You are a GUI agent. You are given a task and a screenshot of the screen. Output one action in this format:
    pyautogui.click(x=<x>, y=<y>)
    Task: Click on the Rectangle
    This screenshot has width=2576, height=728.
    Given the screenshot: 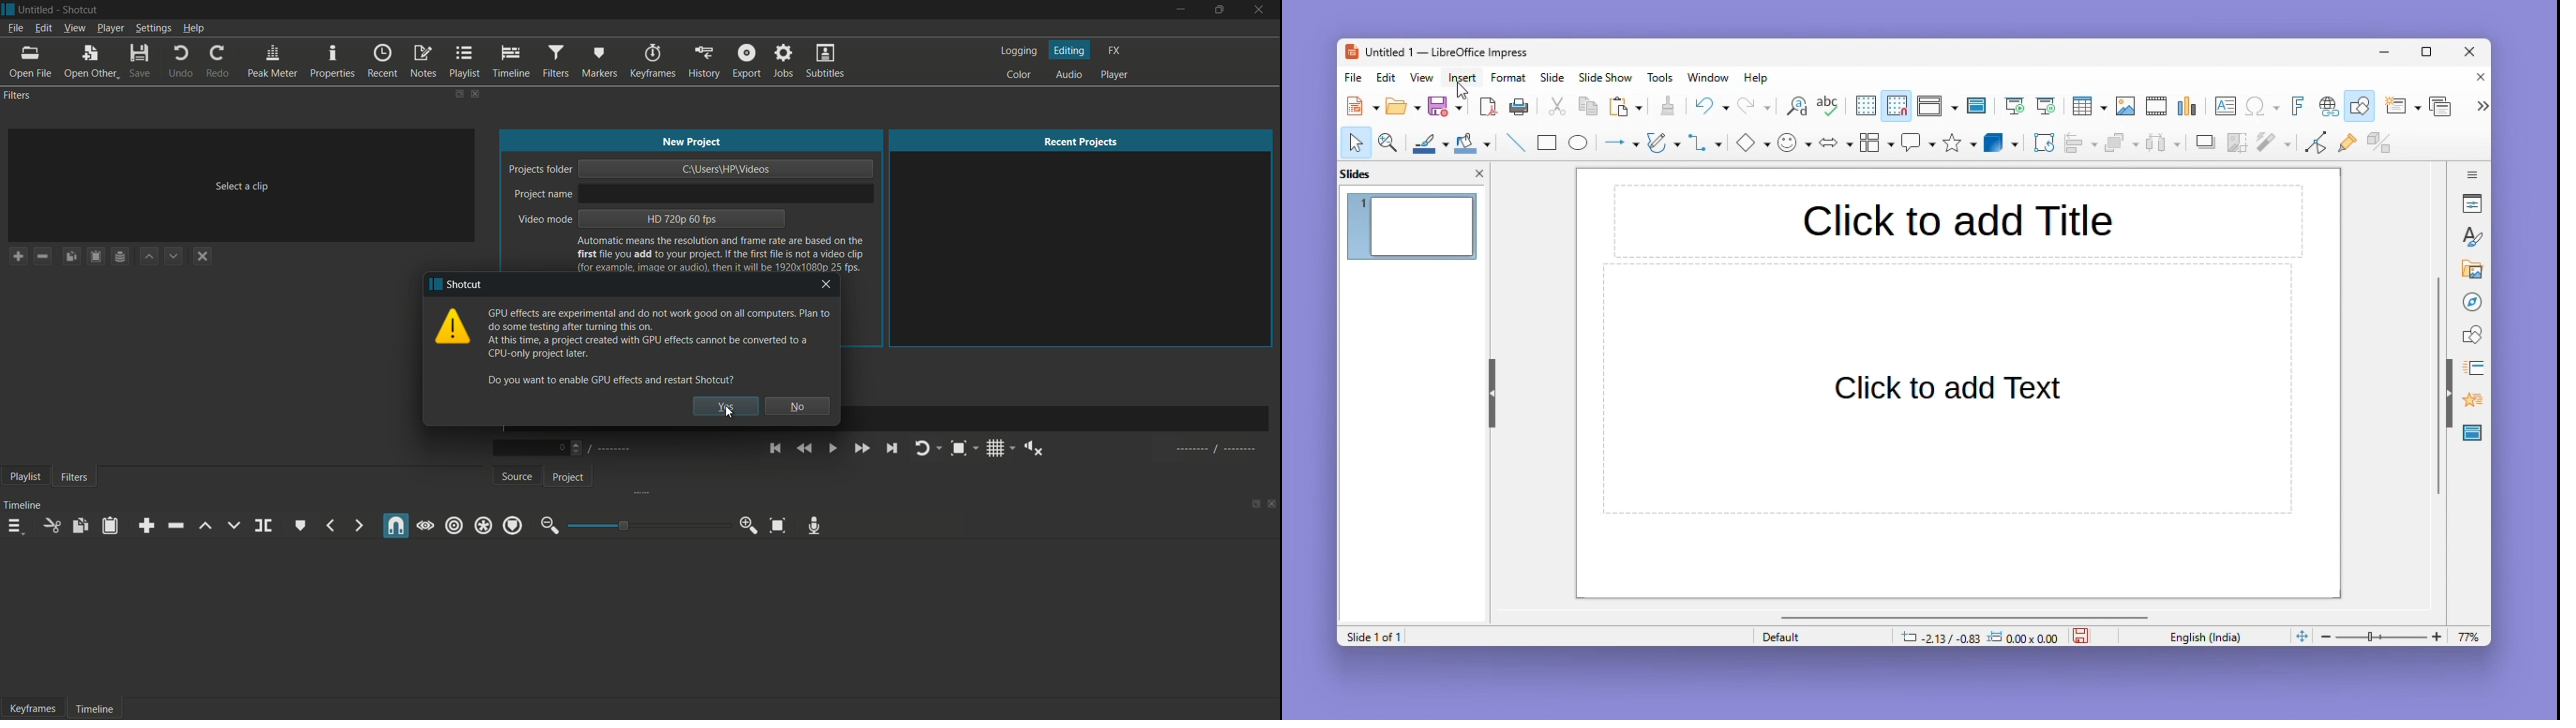 What is the action you would take?
    pyautogui.click(x=1545, y=142)
    